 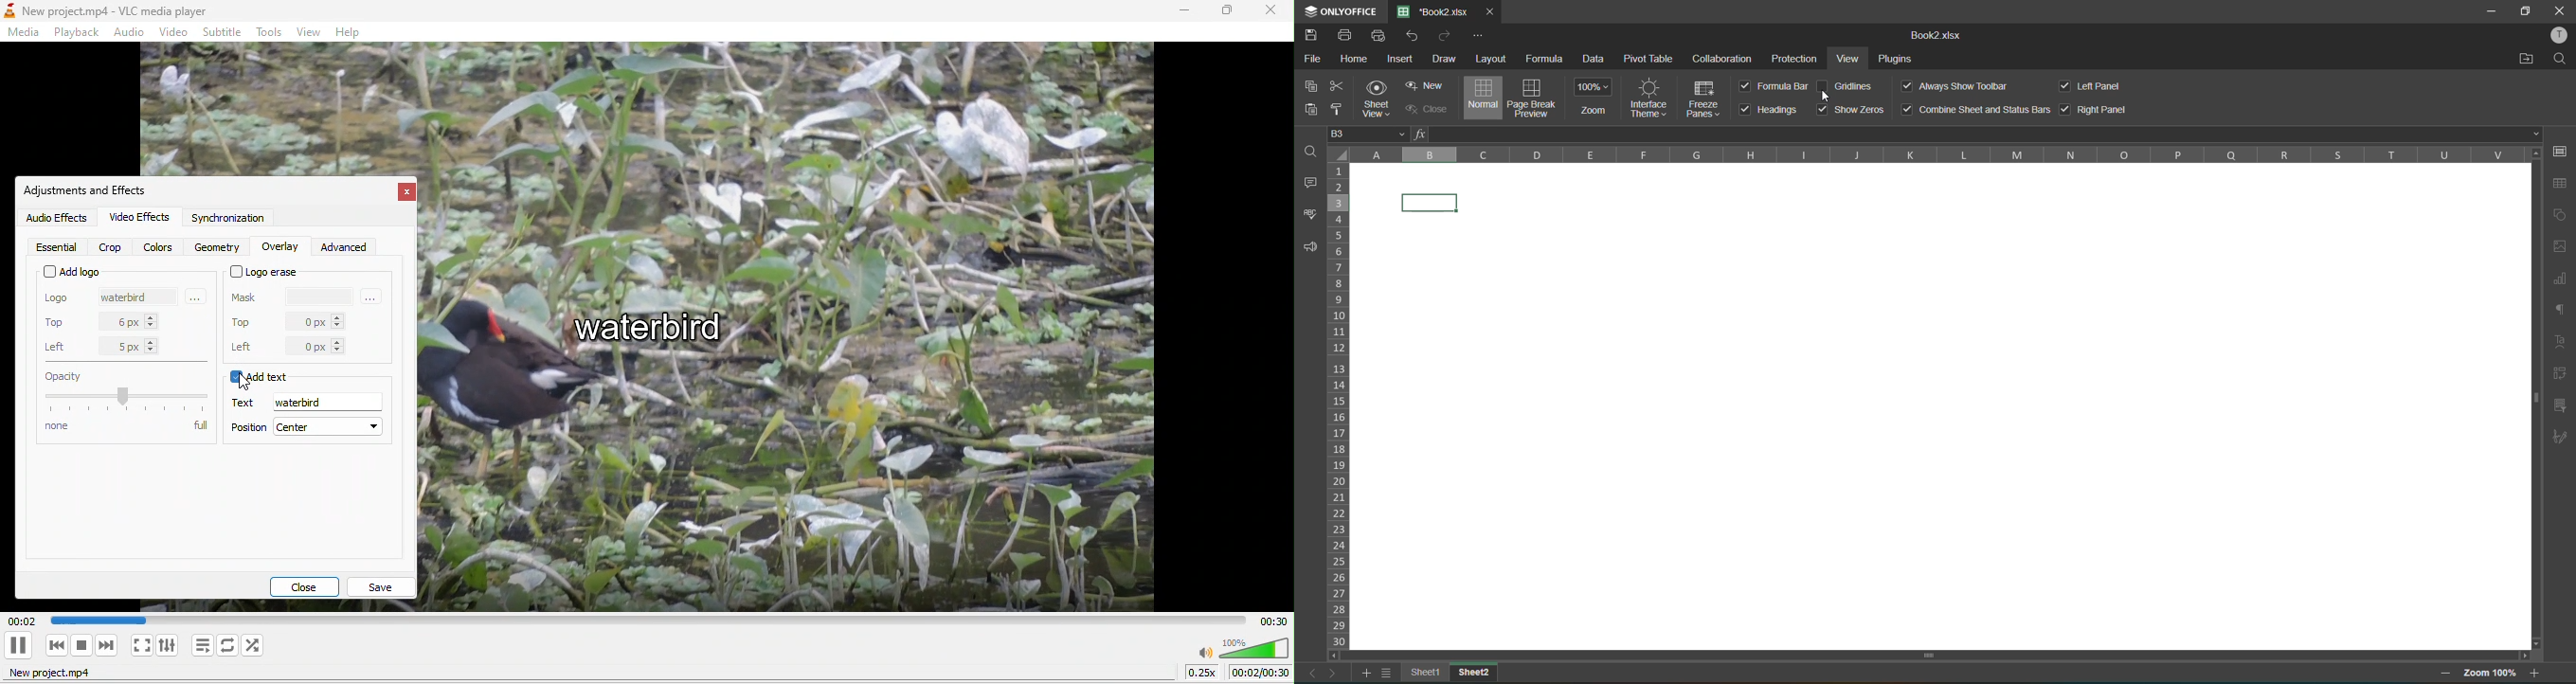 I want to click on show extended settings, so click(x=171, y=645).